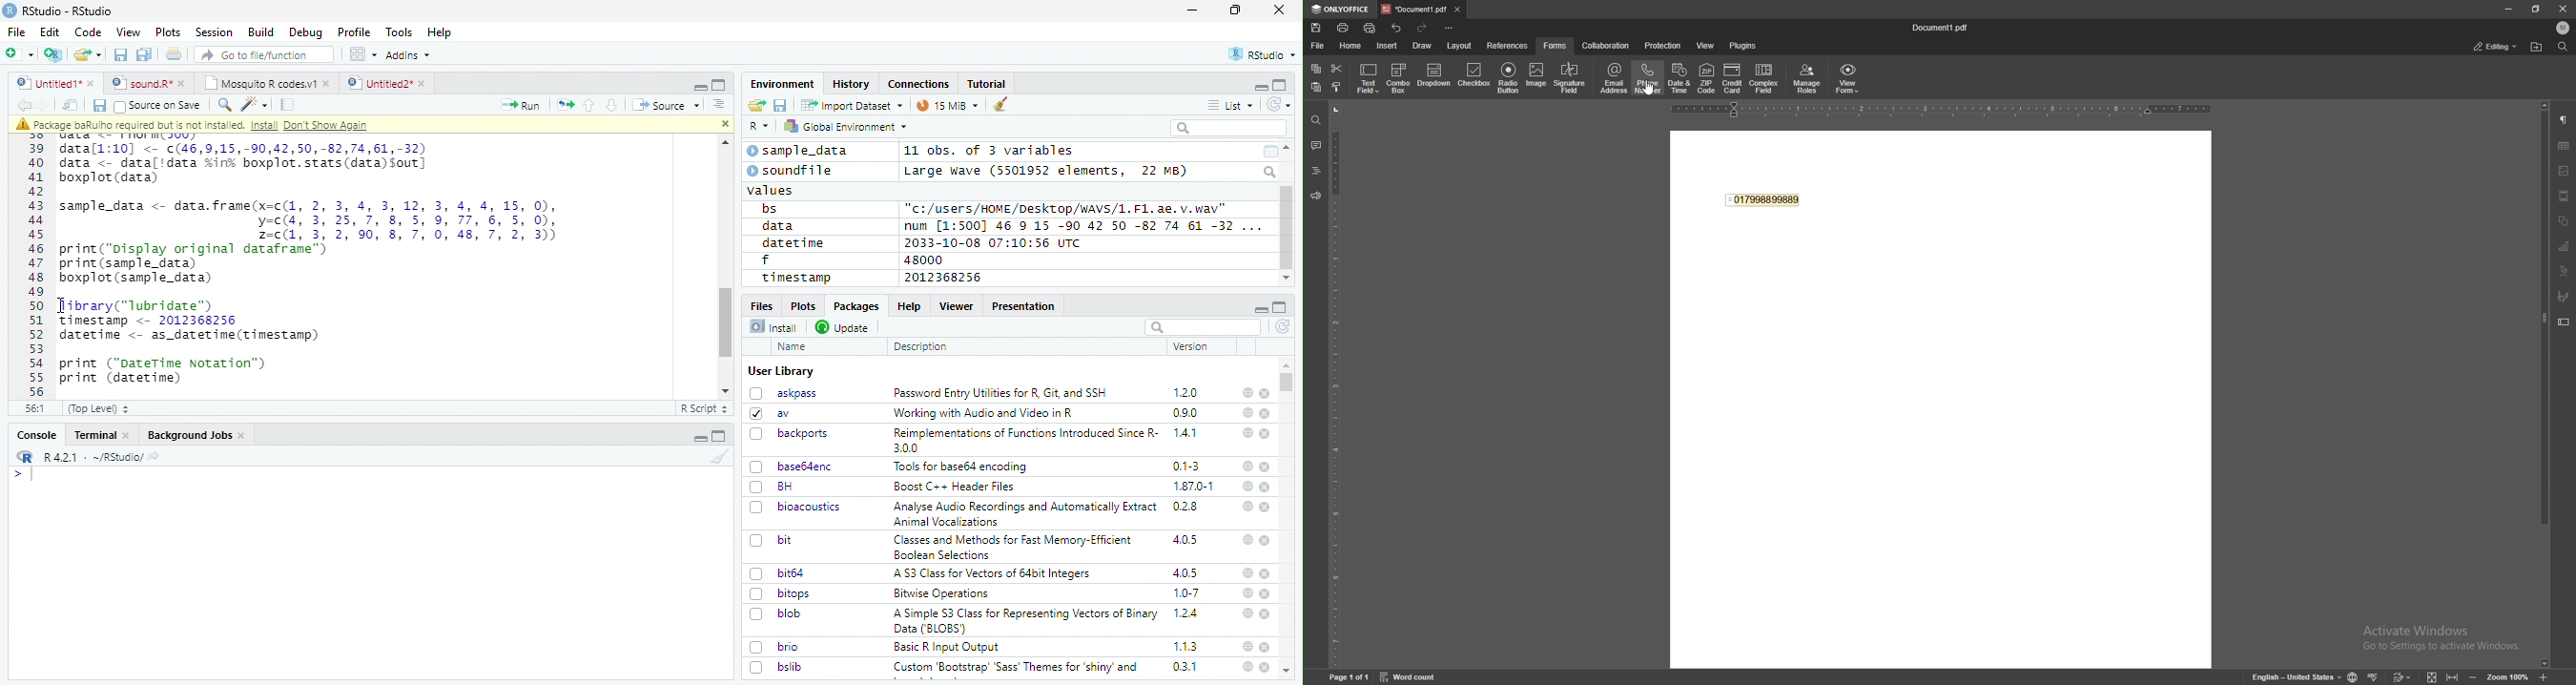  I want to click on tab, so click(1414, 9).